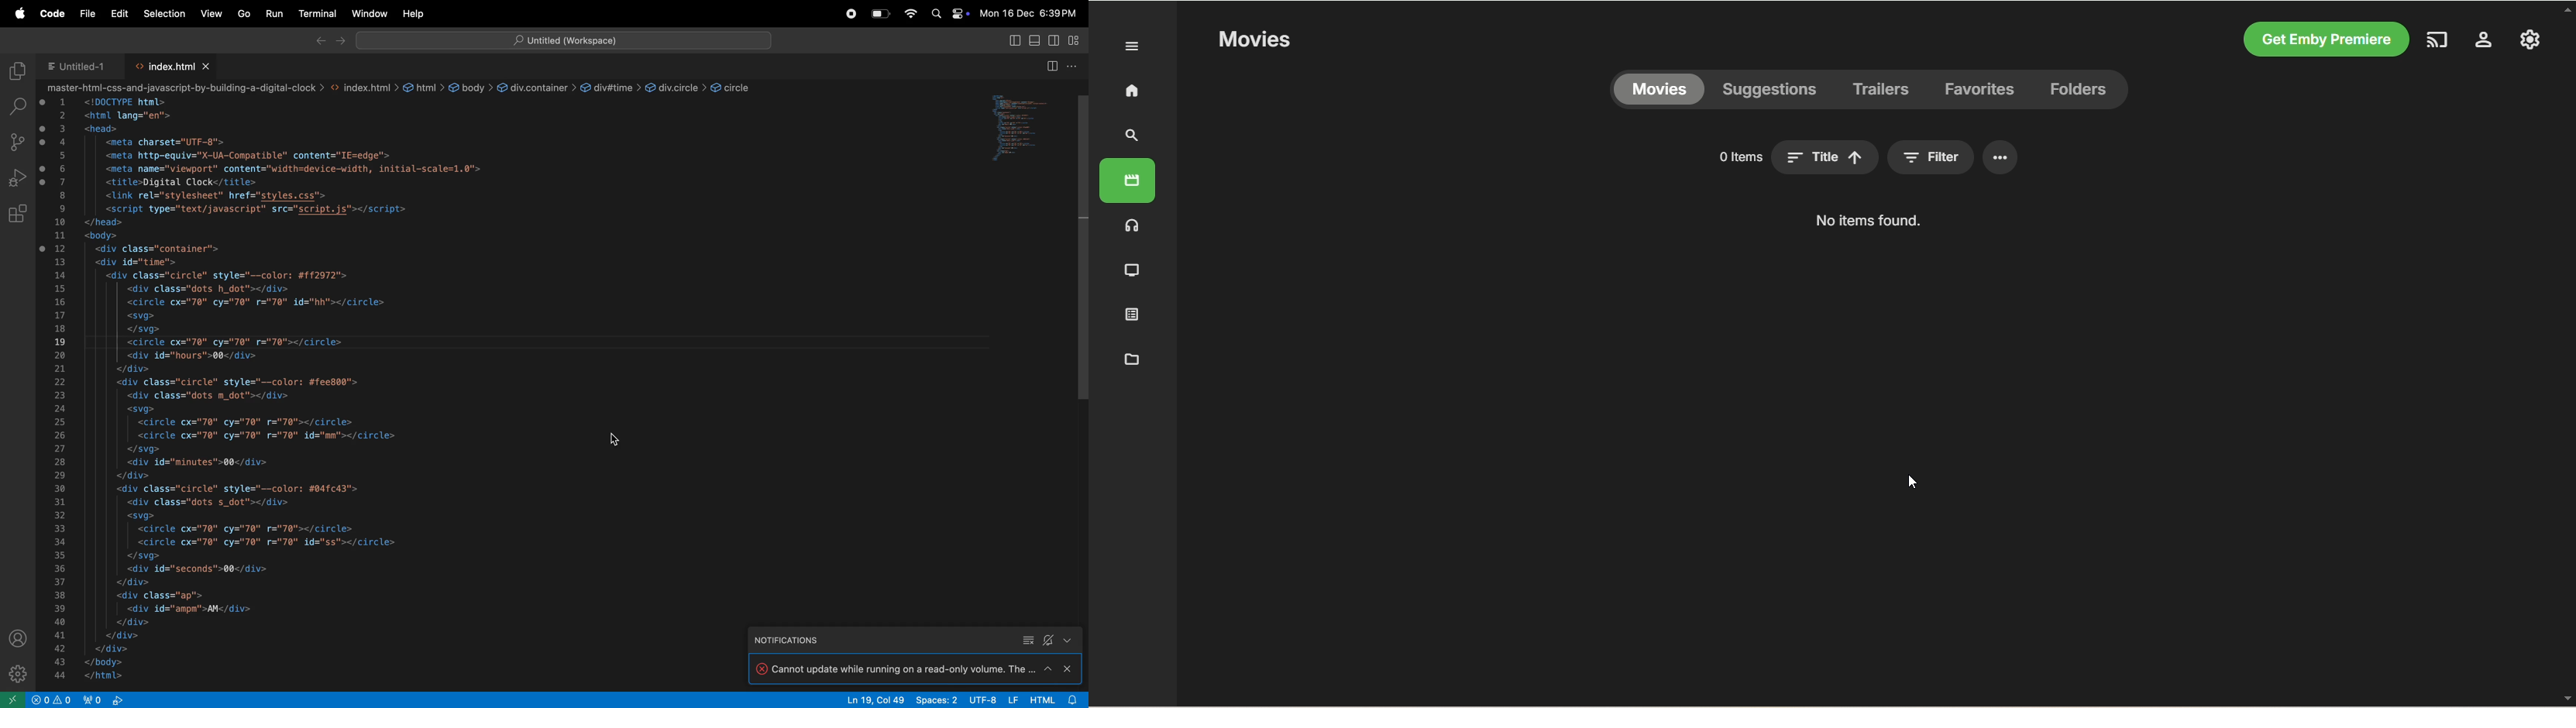 This screenshot has width=2576, height=728. What do you see at coordinates (1036, 40) in the screenshot?
I see `primary sidebar` at bounding box center [1036, 40].